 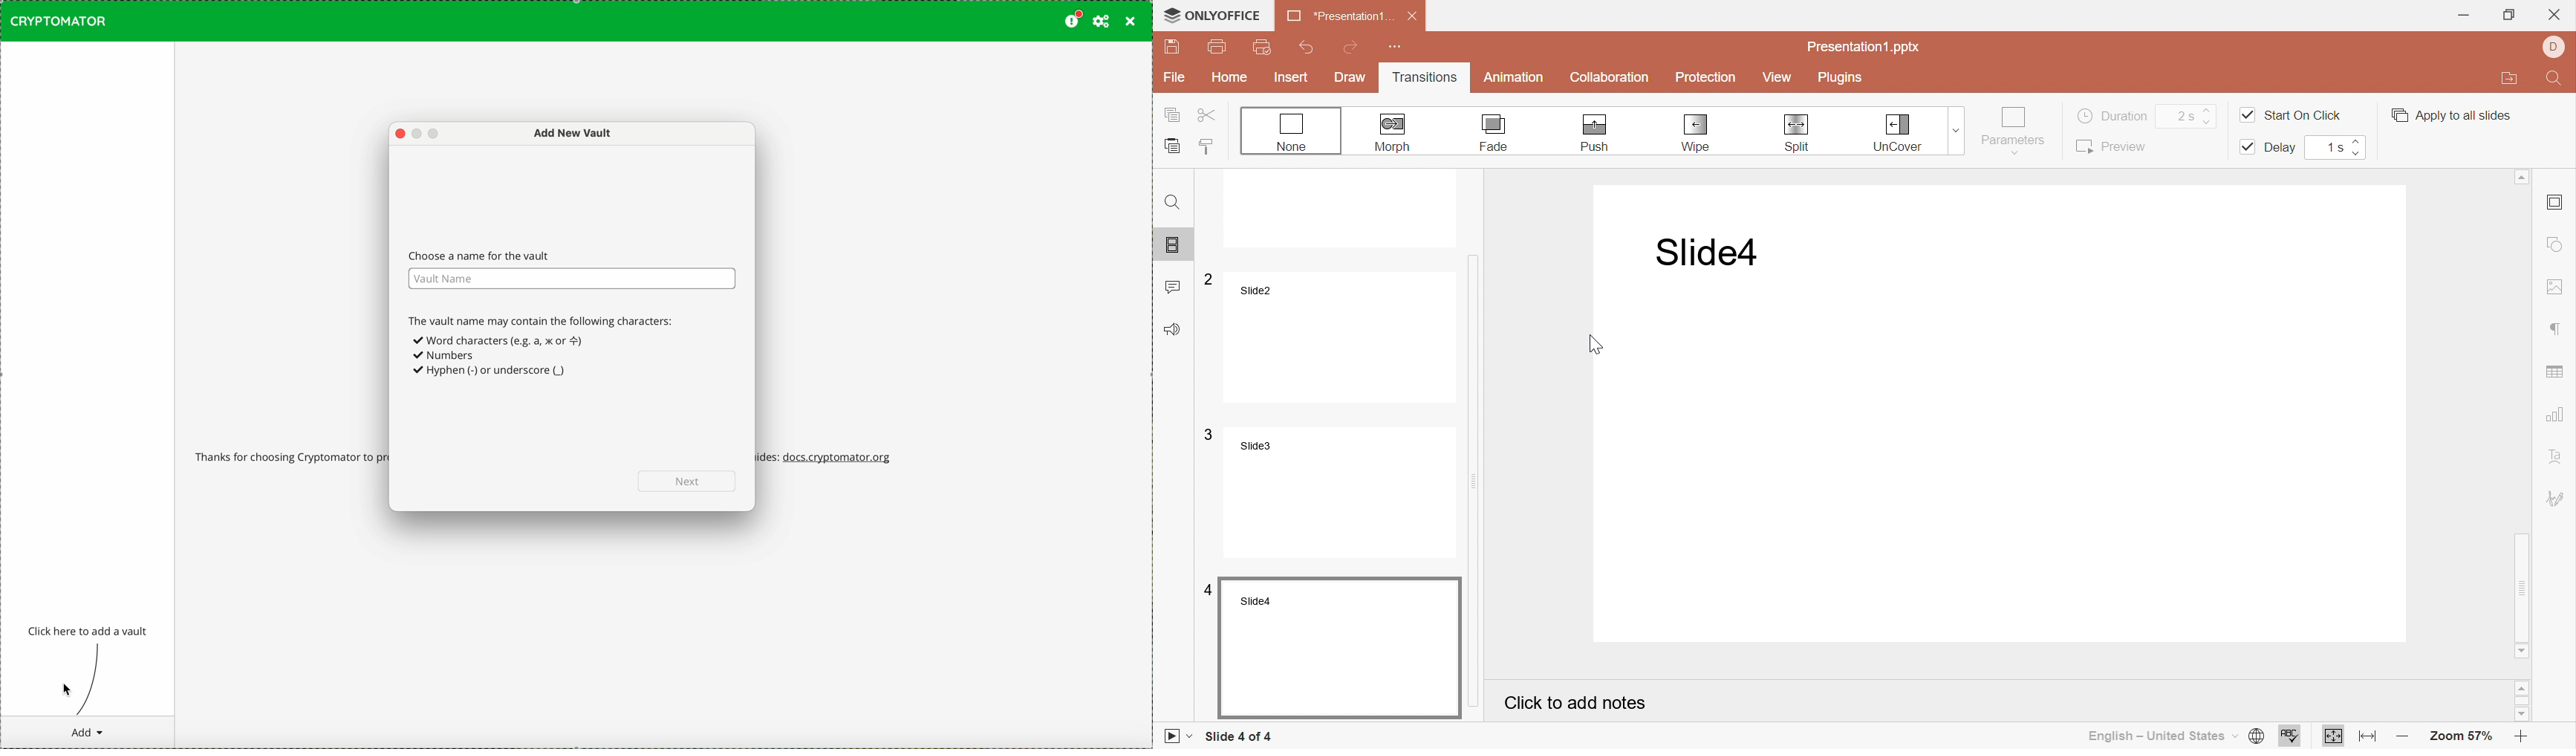 What do you see at coordinates (1777, 79) in the screenshot?
I see `View` at bounding box center [1777, 79].